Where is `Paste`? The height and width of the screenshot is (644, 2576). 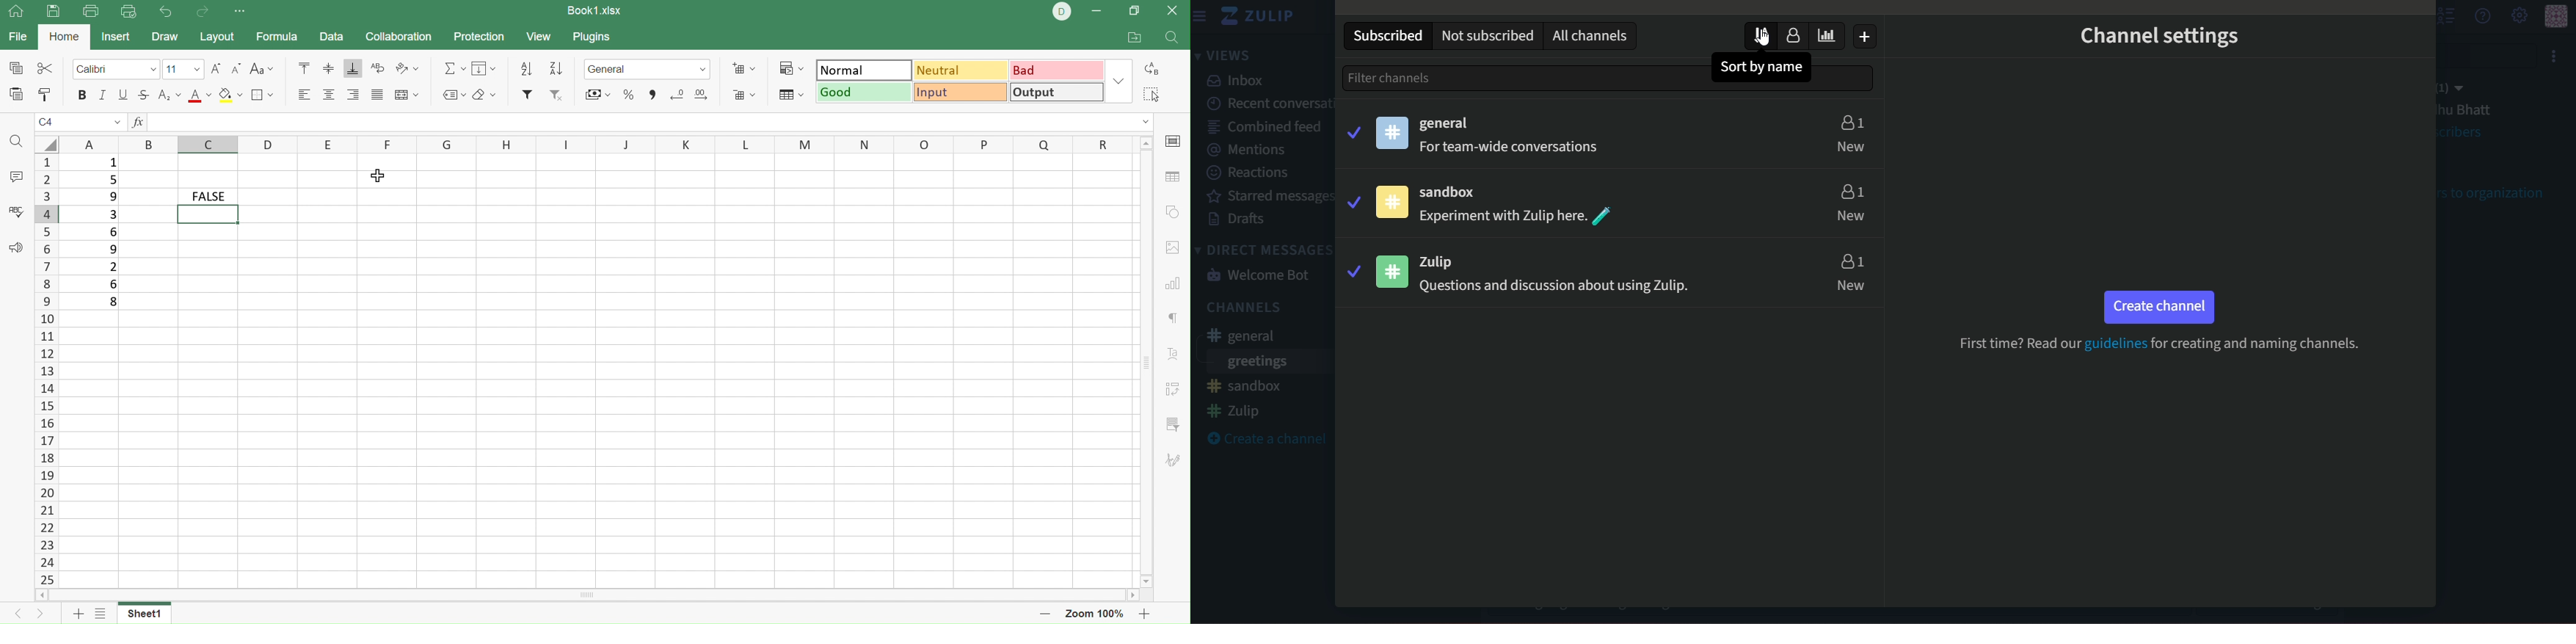
Paste is located at coordinates (17, 94).